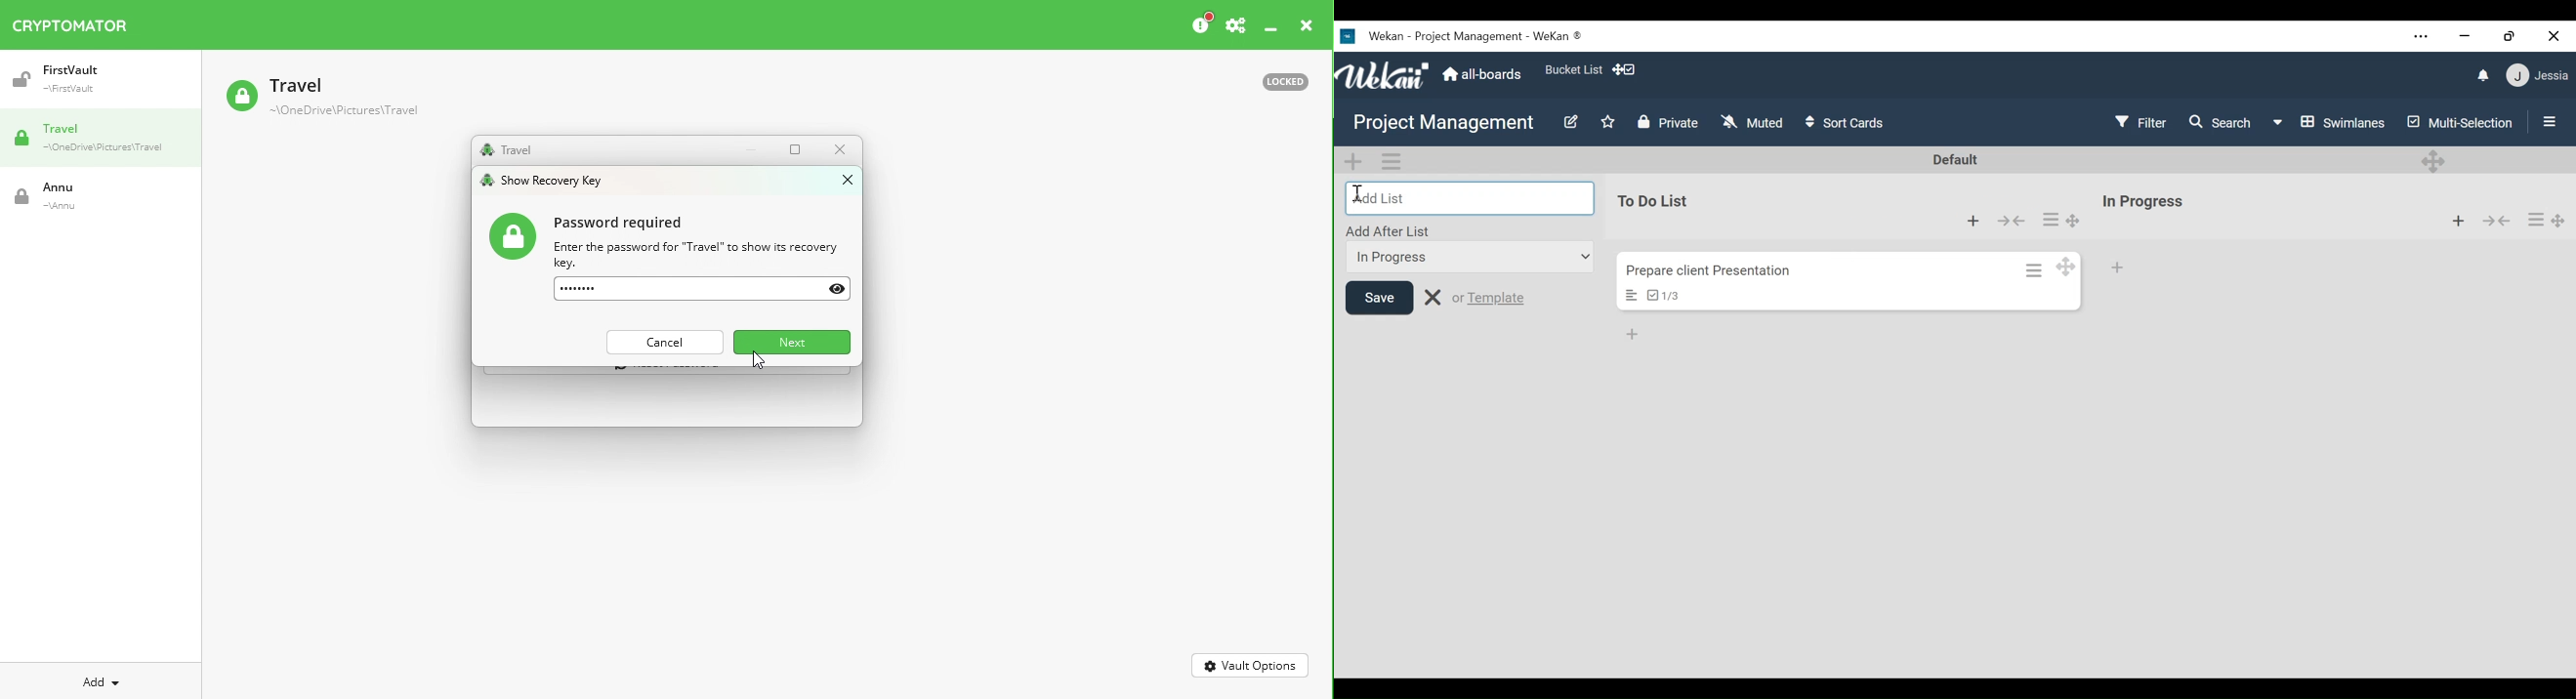 The image size is (2576, 700). Describe the element at coordinates (703, 289) in the screenshot. I see `Enter password` at that location.